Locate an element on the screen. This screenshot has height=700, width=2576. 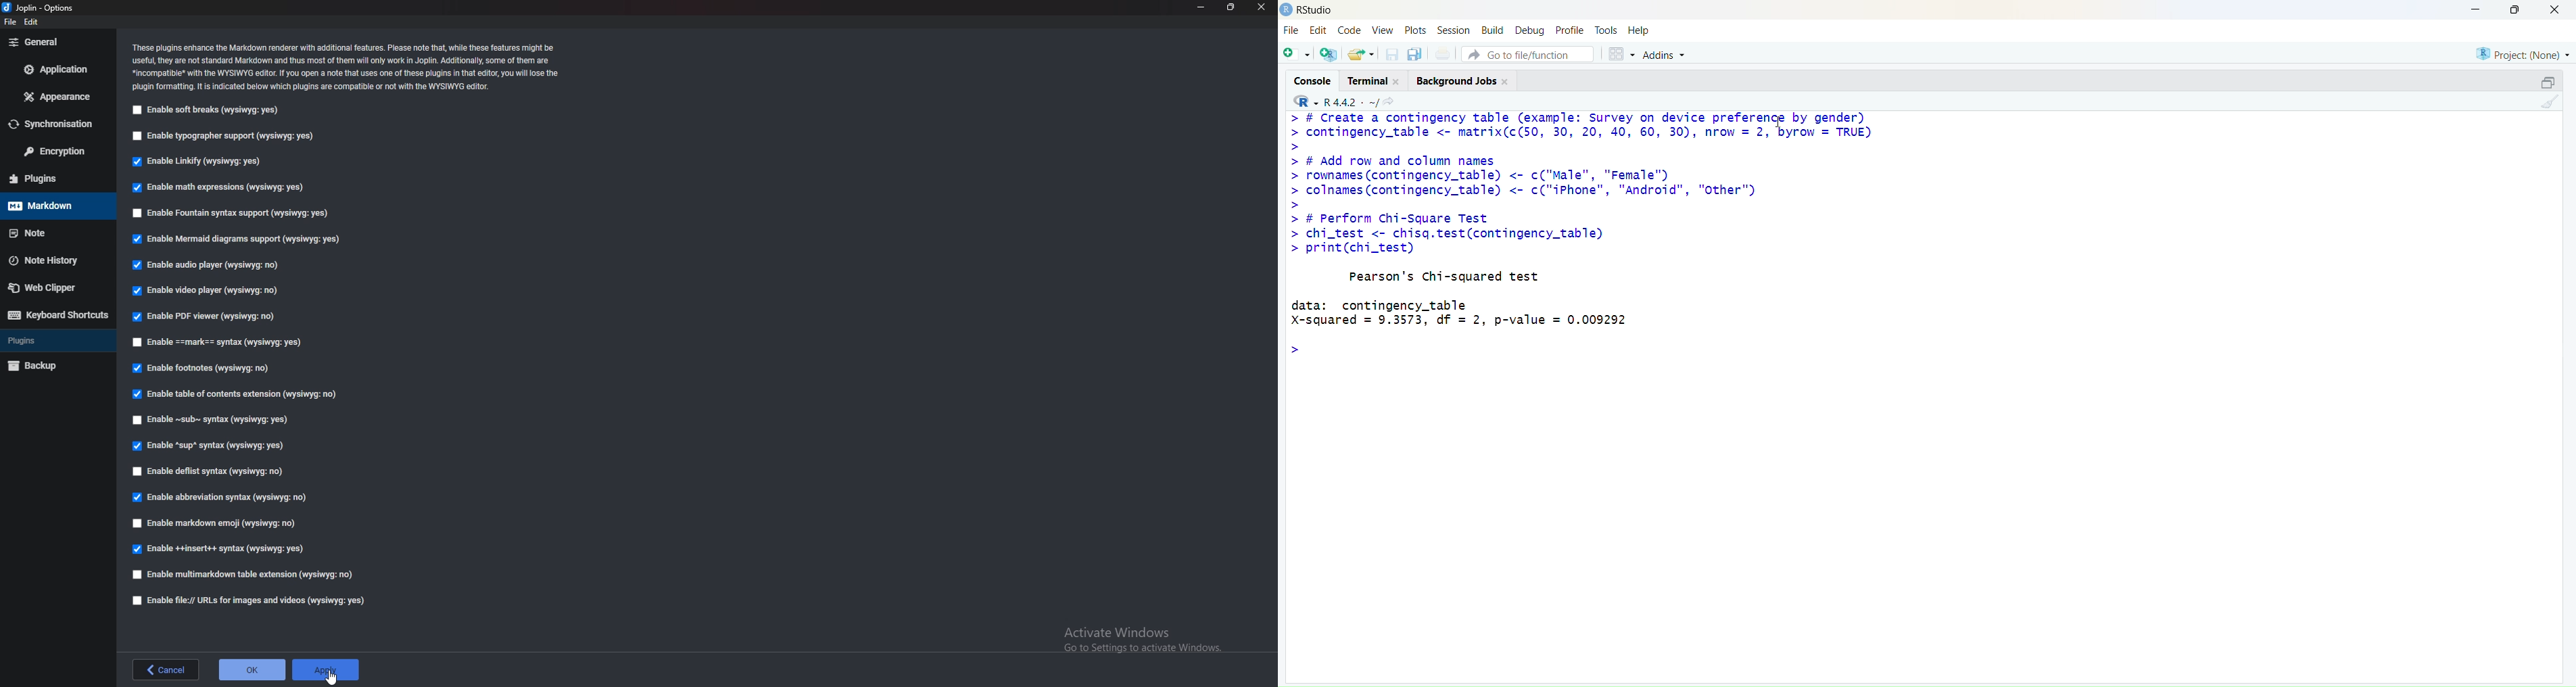
share icon is located at coordinates (1389, 101).